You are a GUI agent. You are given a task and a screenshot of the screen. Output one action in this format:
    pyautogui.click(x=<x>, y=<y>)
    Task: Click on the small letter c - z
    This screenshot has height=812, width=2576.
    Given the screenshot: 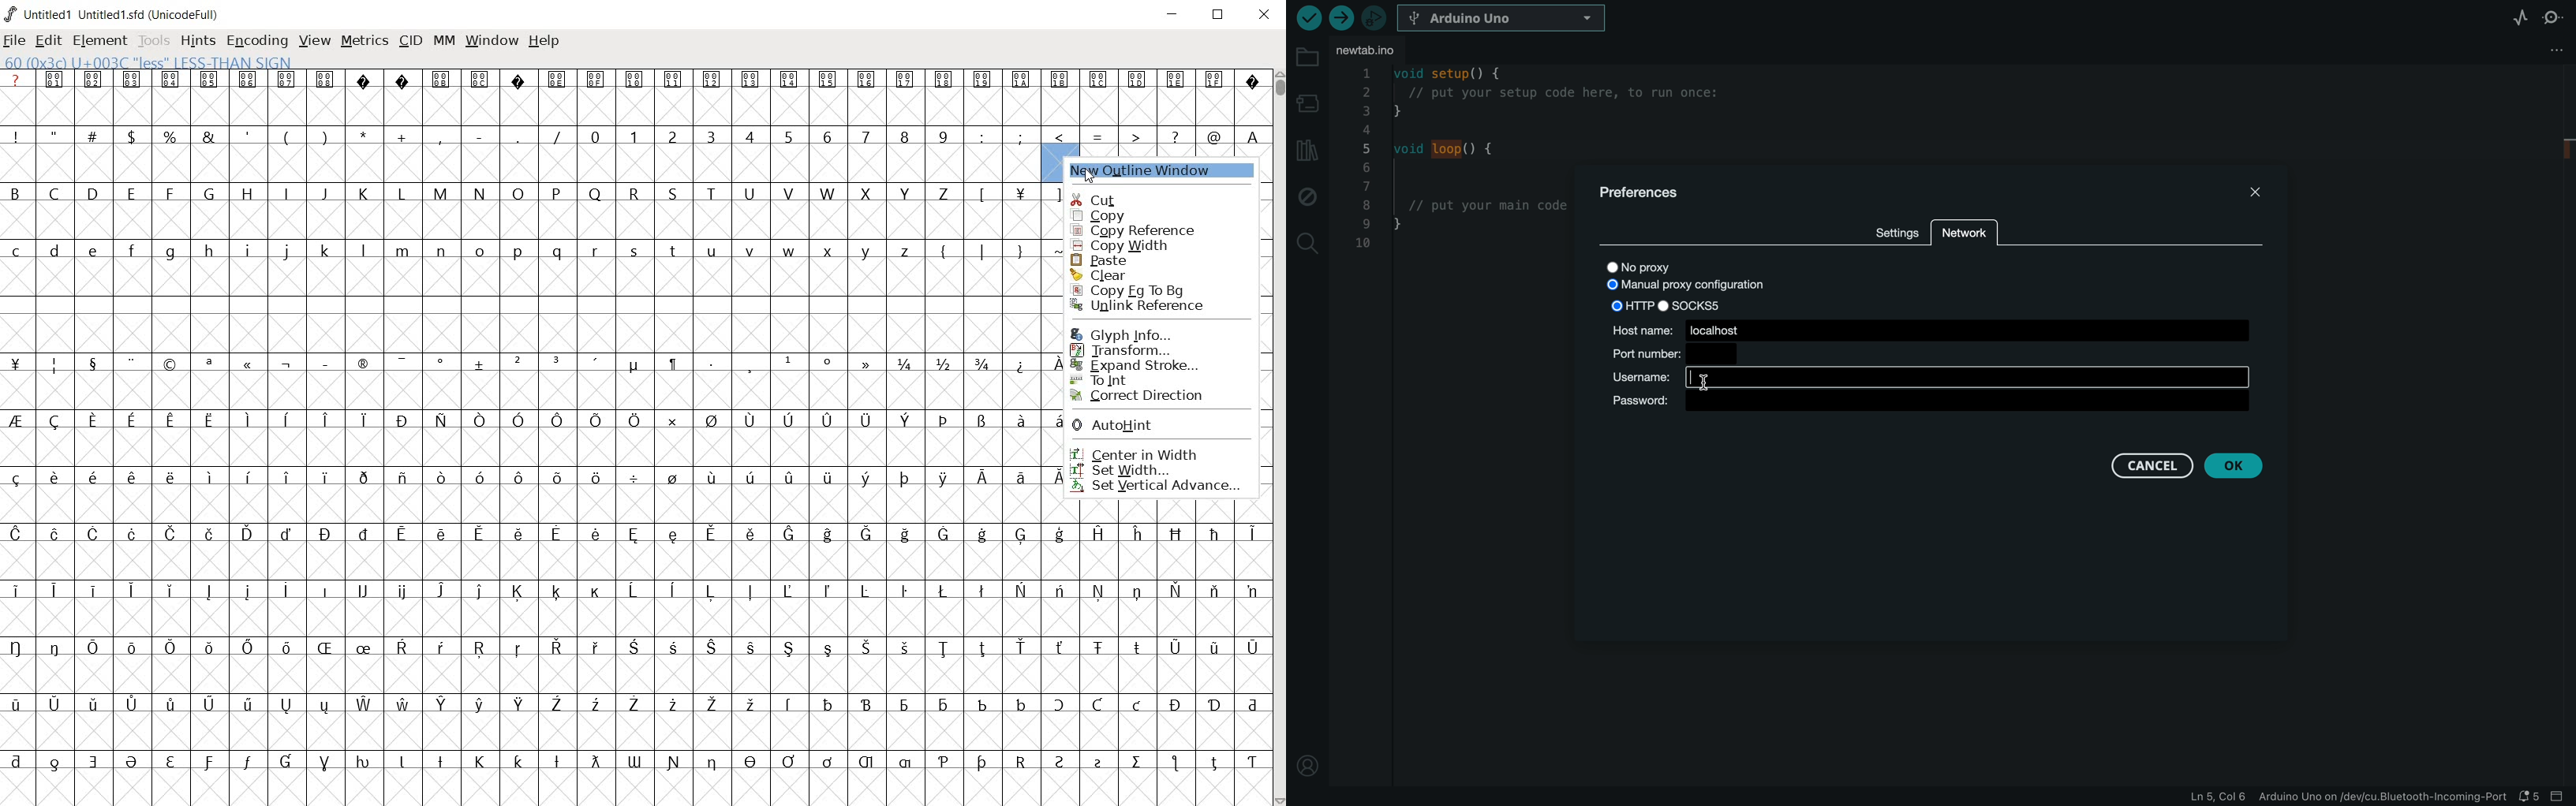 What is the action you would take?
    pyautogui.click(x=460, y=249)
    